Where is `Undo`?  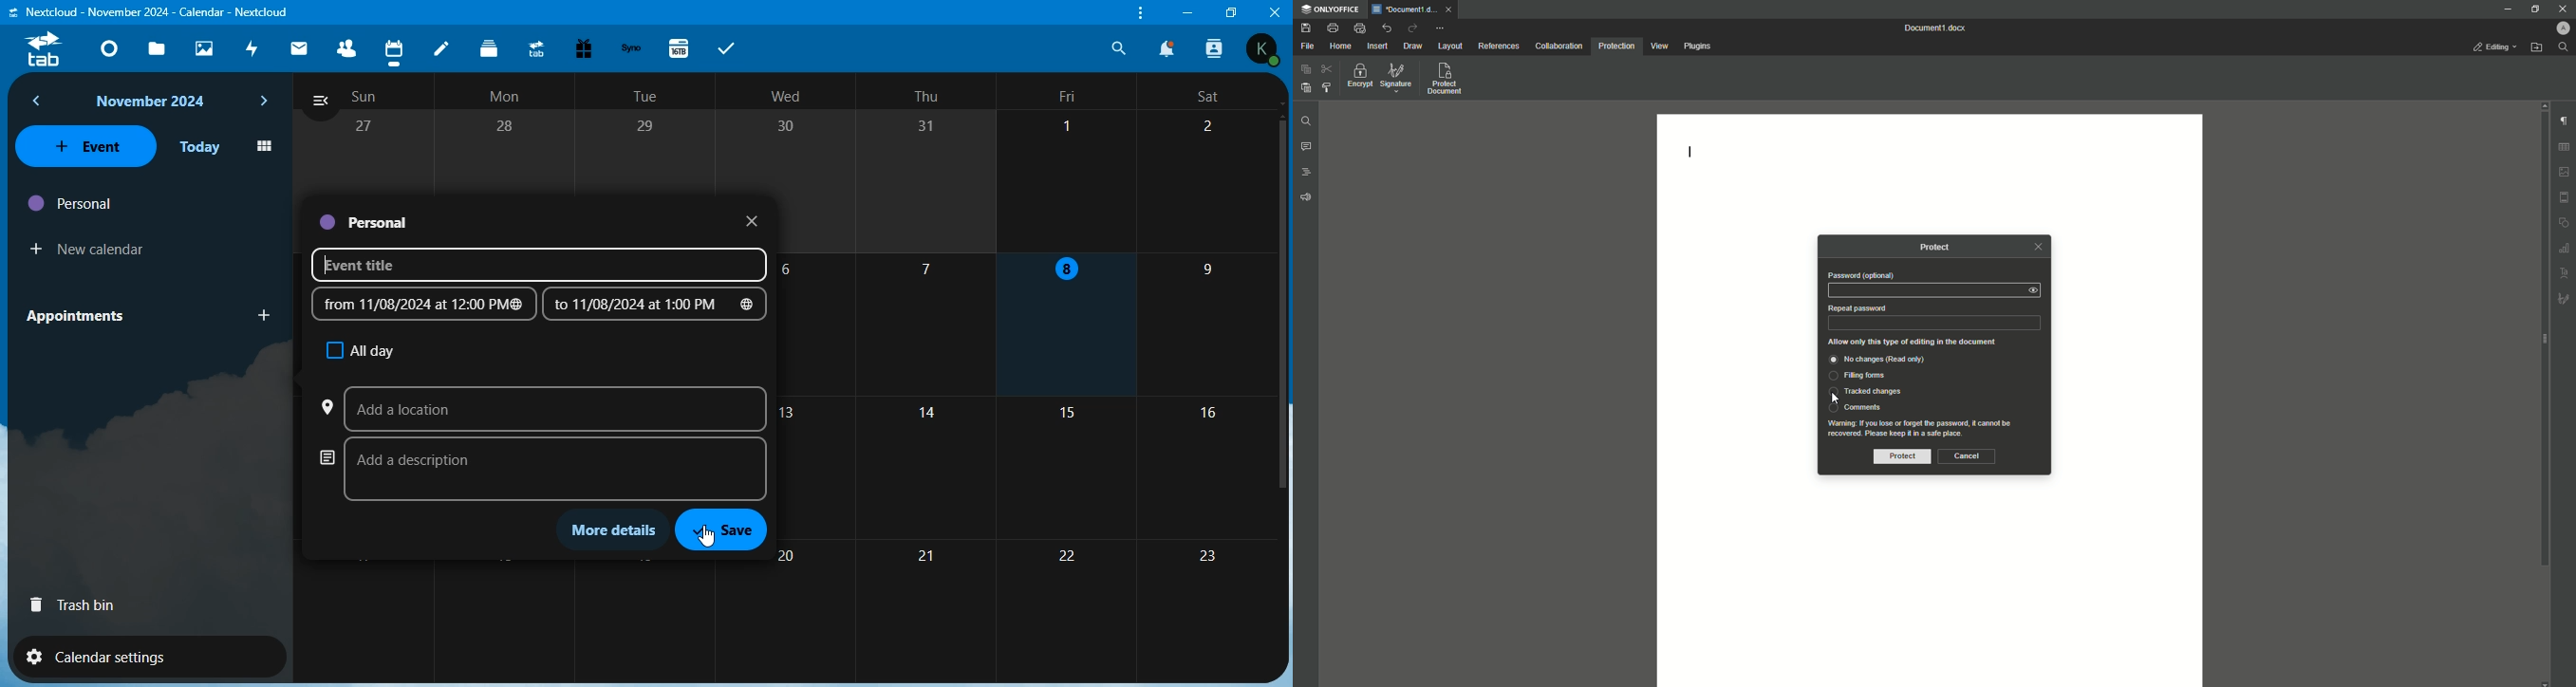
Undo is located at coordinates (1386, 28).